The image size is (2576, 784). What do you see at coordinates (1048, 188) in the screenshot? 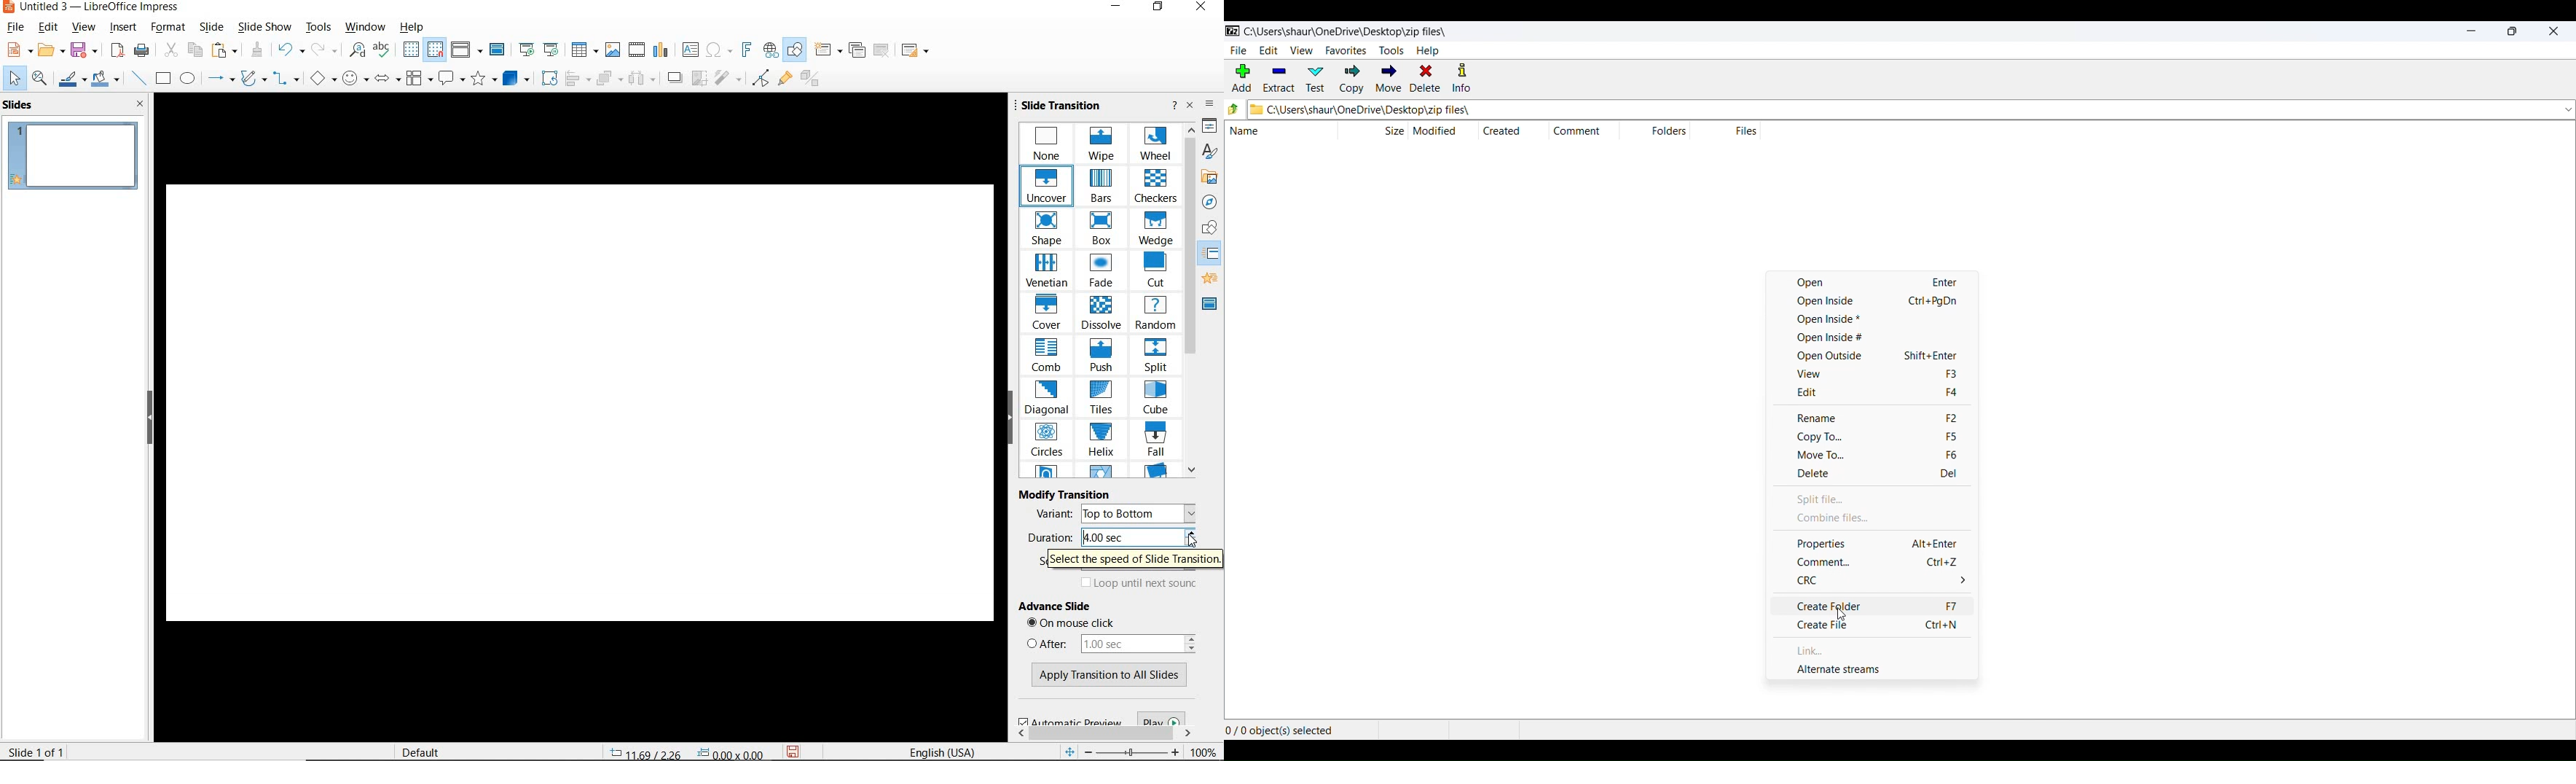
I see `UNCOVER` at bounding box center [1048, 188].